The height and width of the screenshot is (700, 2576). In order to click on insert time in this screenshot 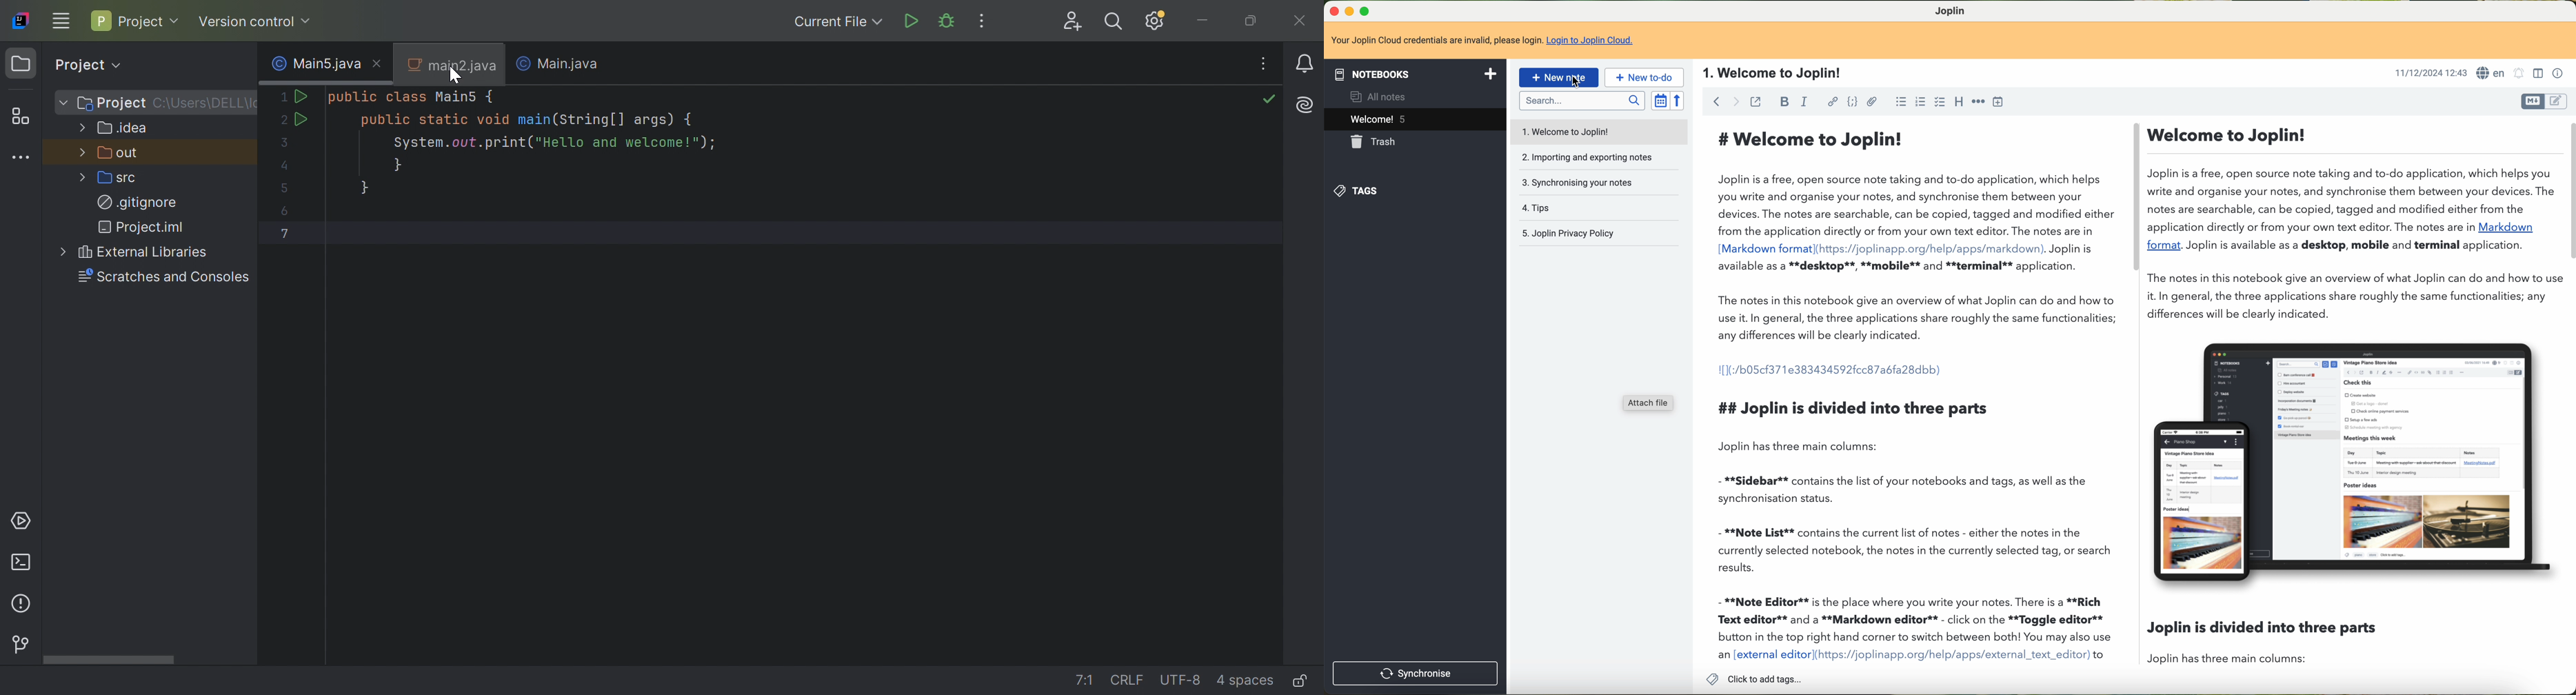, I will do `click(1998, 103)`.